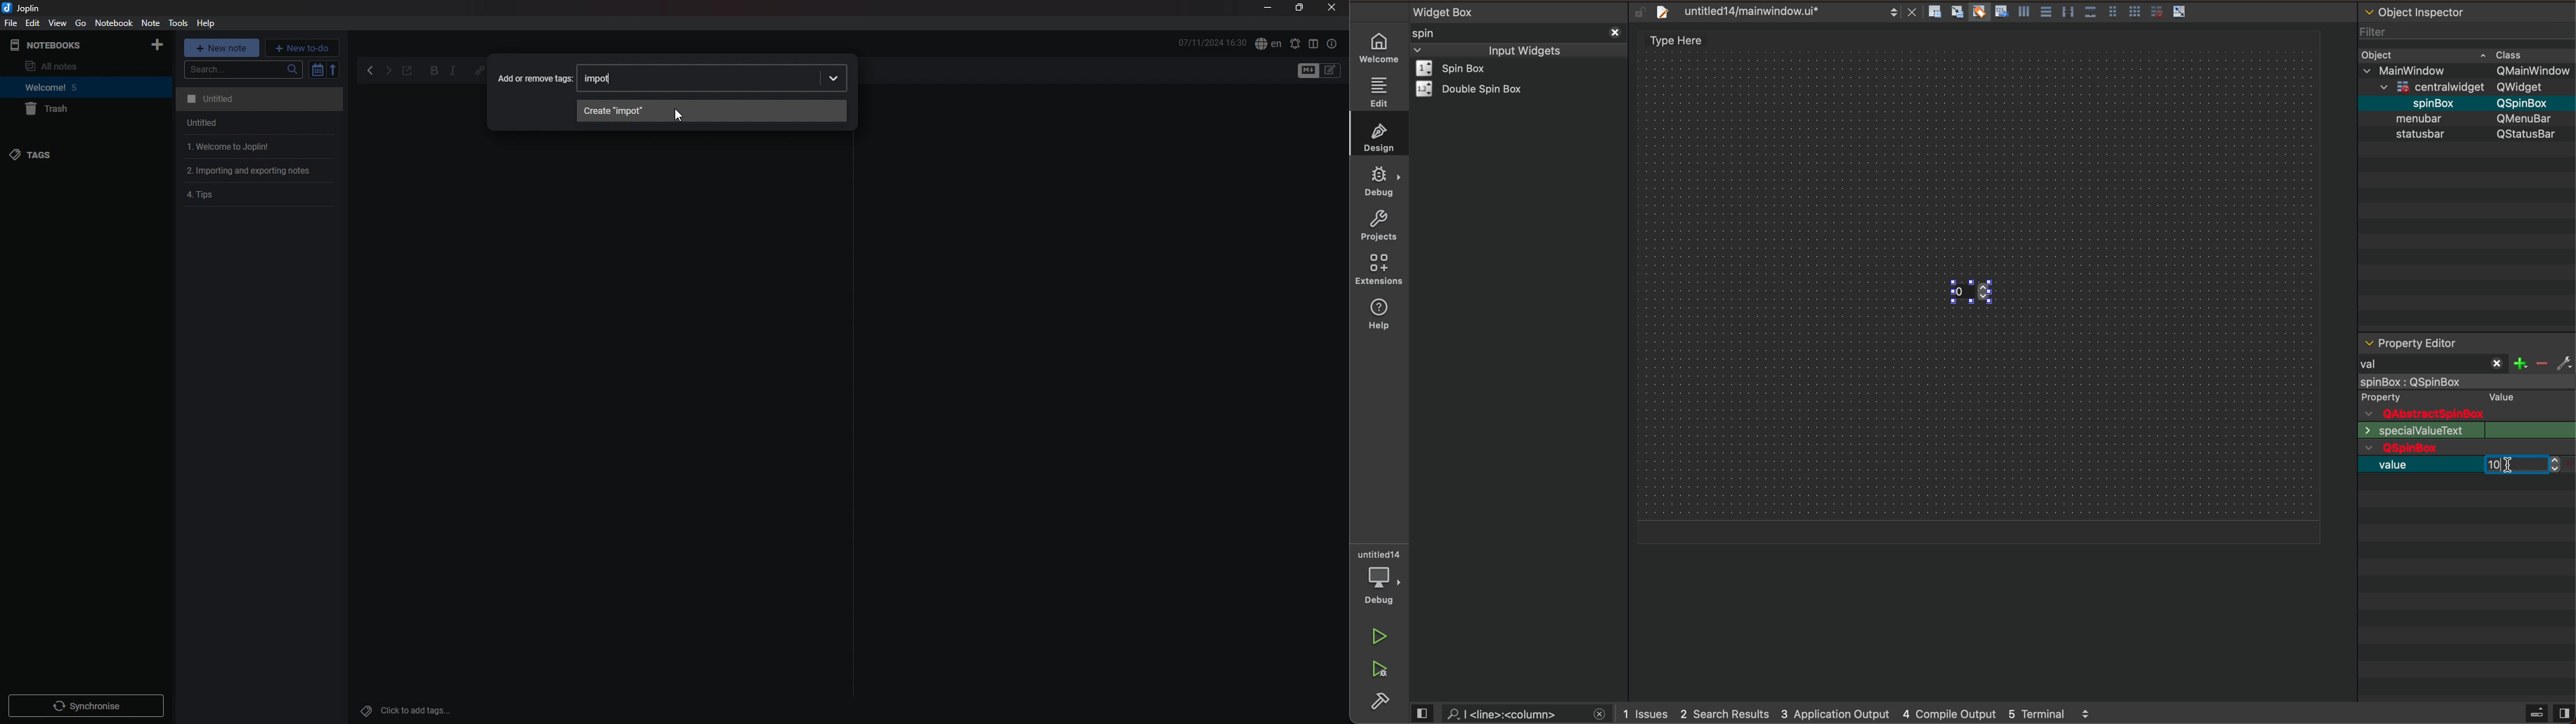 The image size is (2576, 728). I want to click on toggle editor layout, so click(1313, 44).